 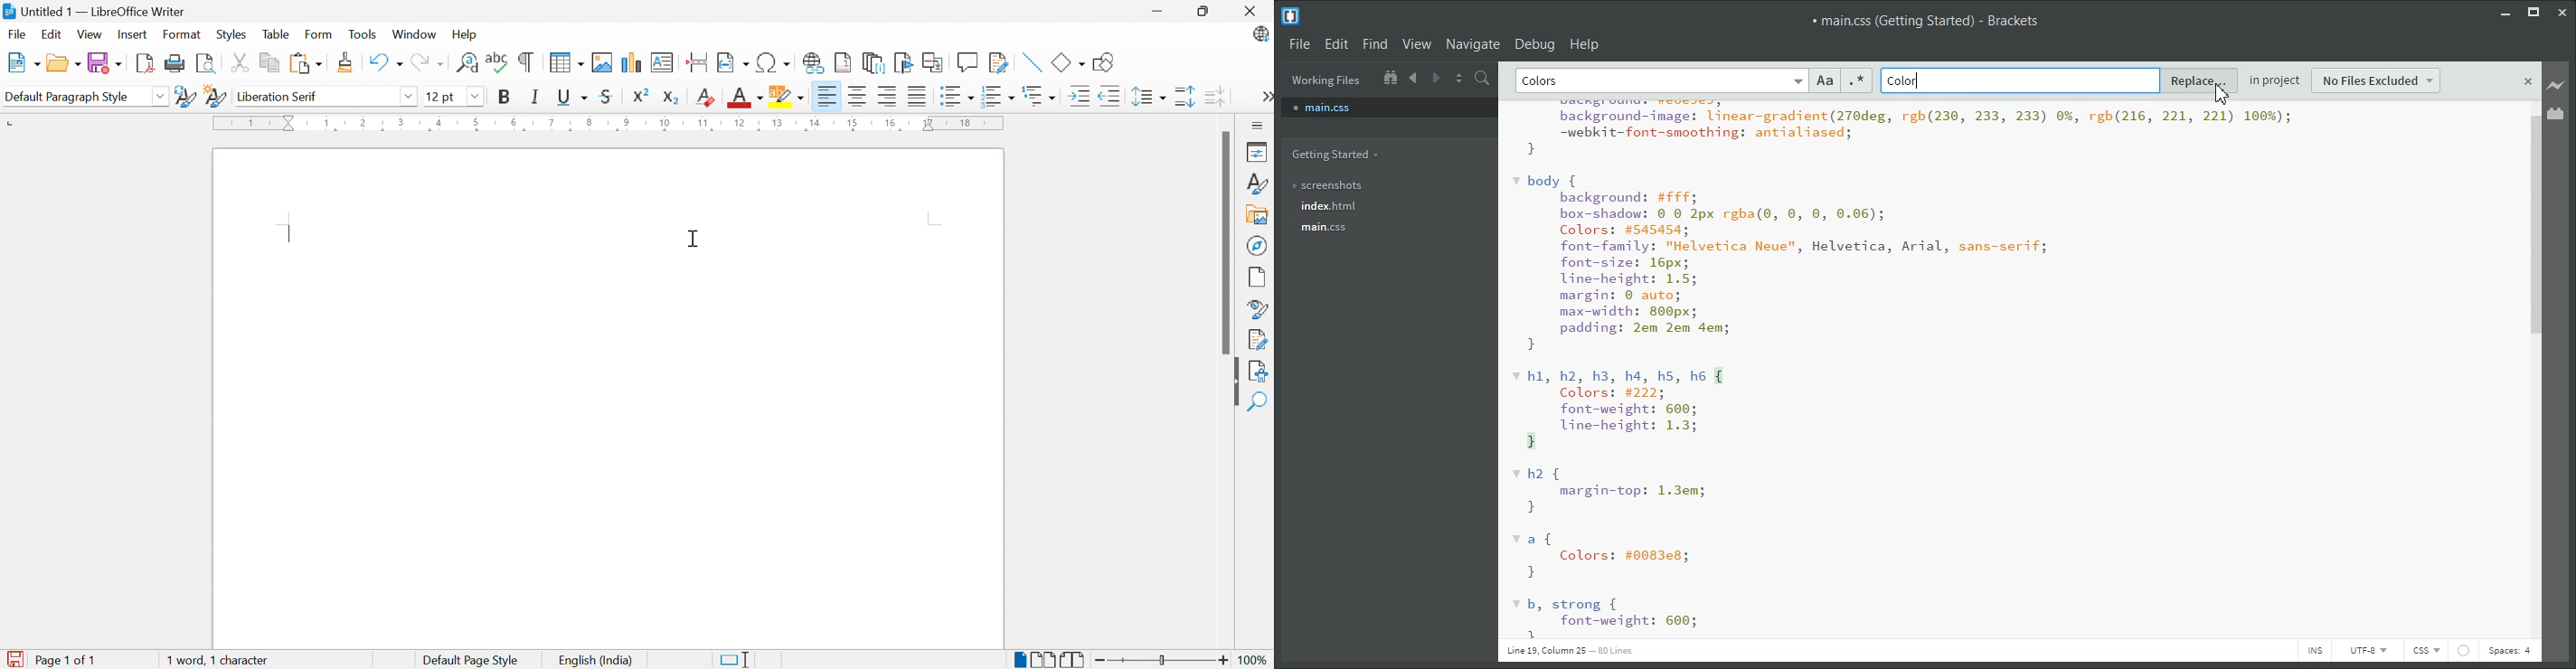 What do you see at coordinates (567, 64) in the screenshot?
I see `Insert Table` at bounding box center [567, 64].